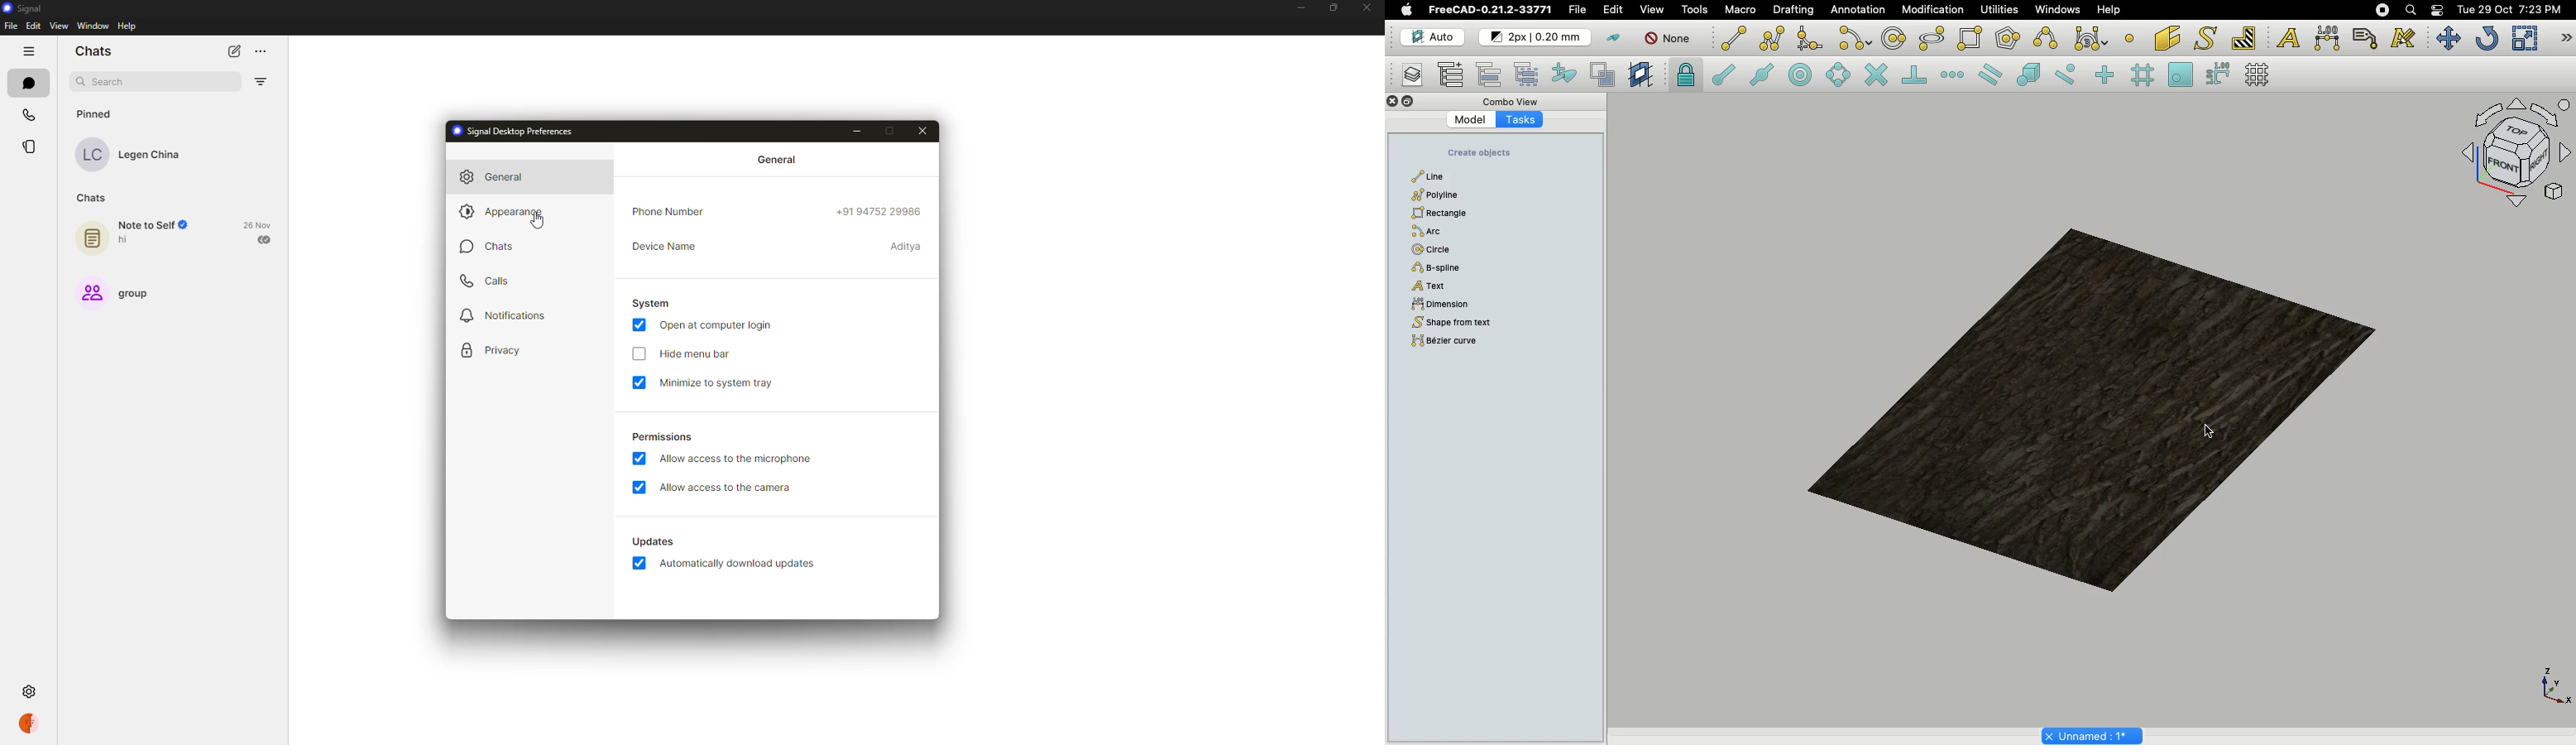 The image size is (2576, 756). What do you see at coordinates (1478, 153) in the screenshot?
I see `Create objects` at bounding box center [1478, 153].